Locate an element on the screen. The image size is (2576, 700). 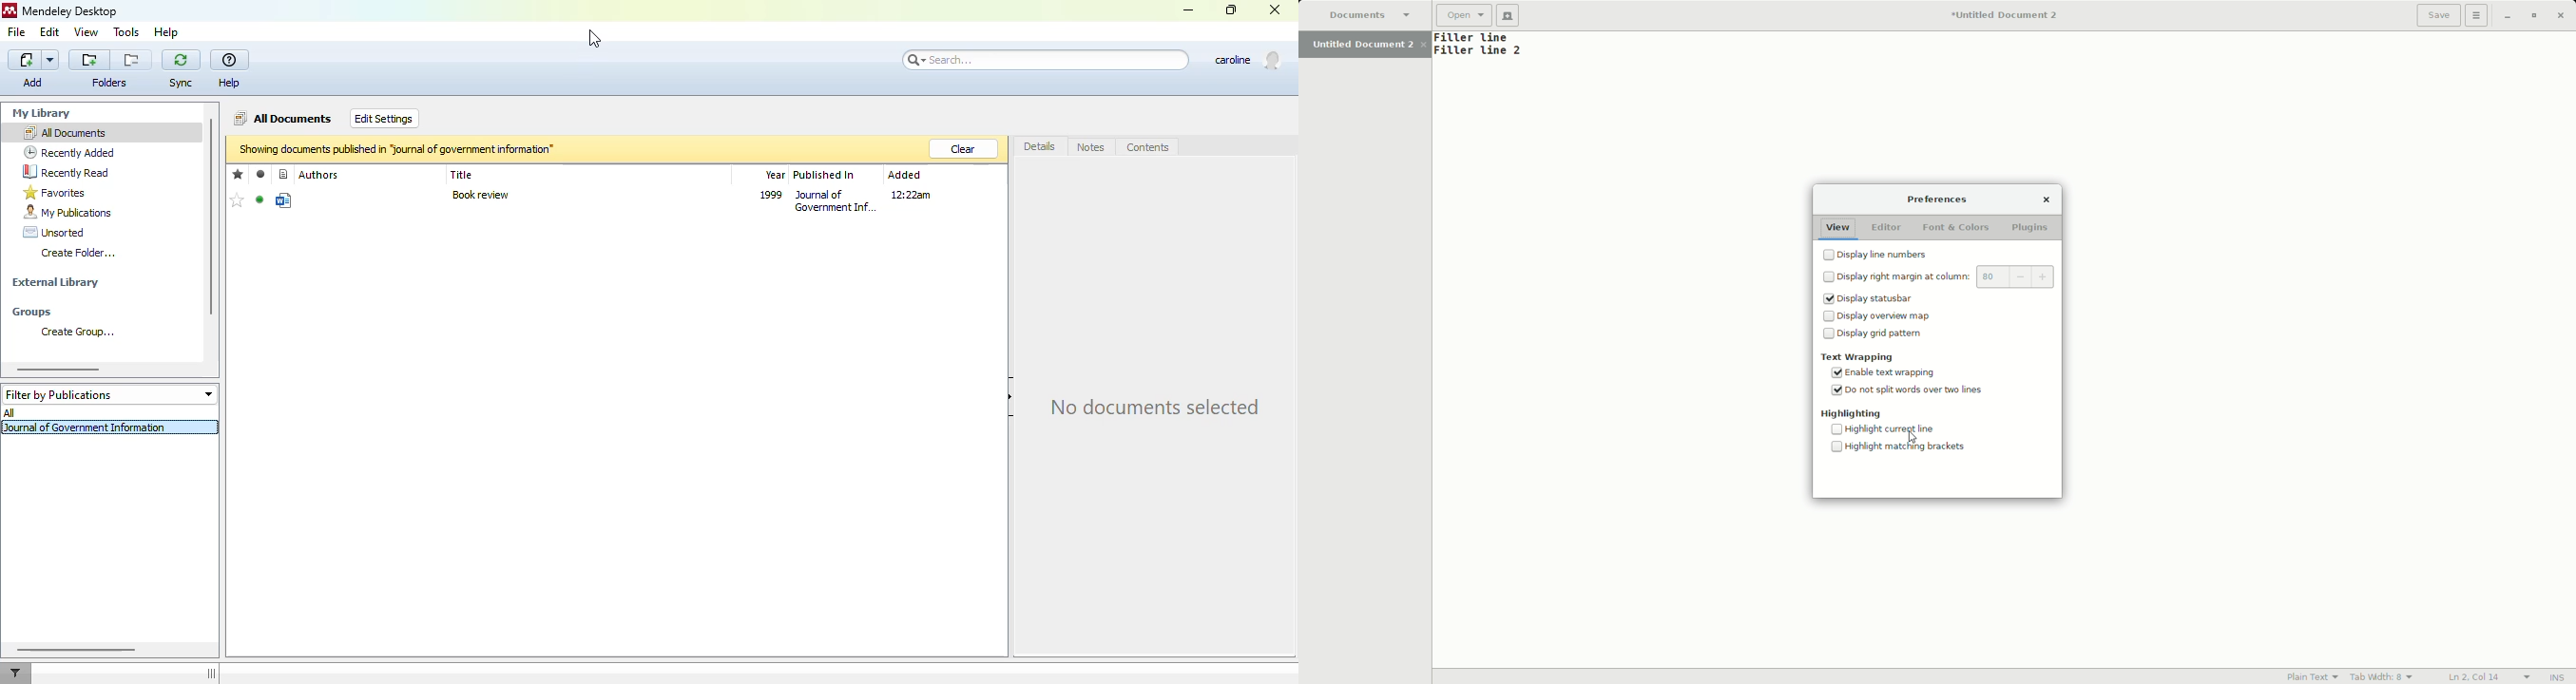
read/unread is located at coordinates (261, 175).